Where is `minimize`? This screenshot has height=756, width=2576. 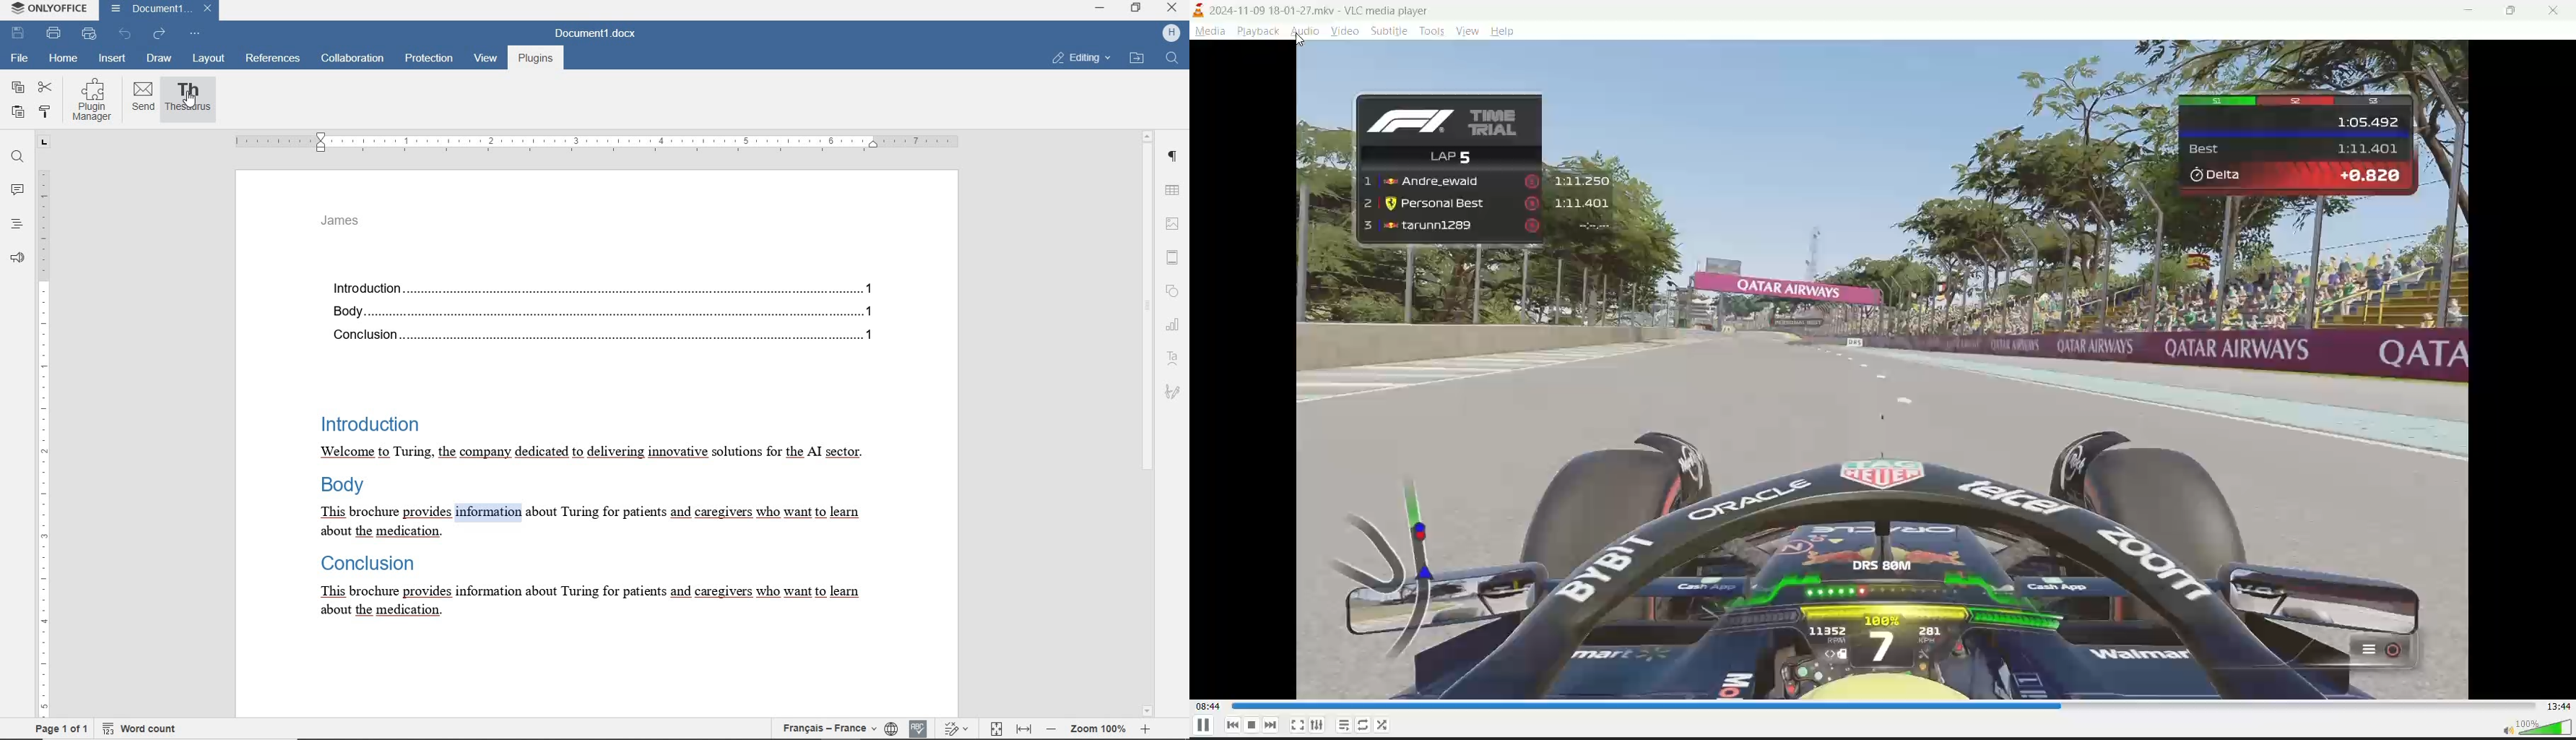
minimize is located at coordinates (2470, 9).